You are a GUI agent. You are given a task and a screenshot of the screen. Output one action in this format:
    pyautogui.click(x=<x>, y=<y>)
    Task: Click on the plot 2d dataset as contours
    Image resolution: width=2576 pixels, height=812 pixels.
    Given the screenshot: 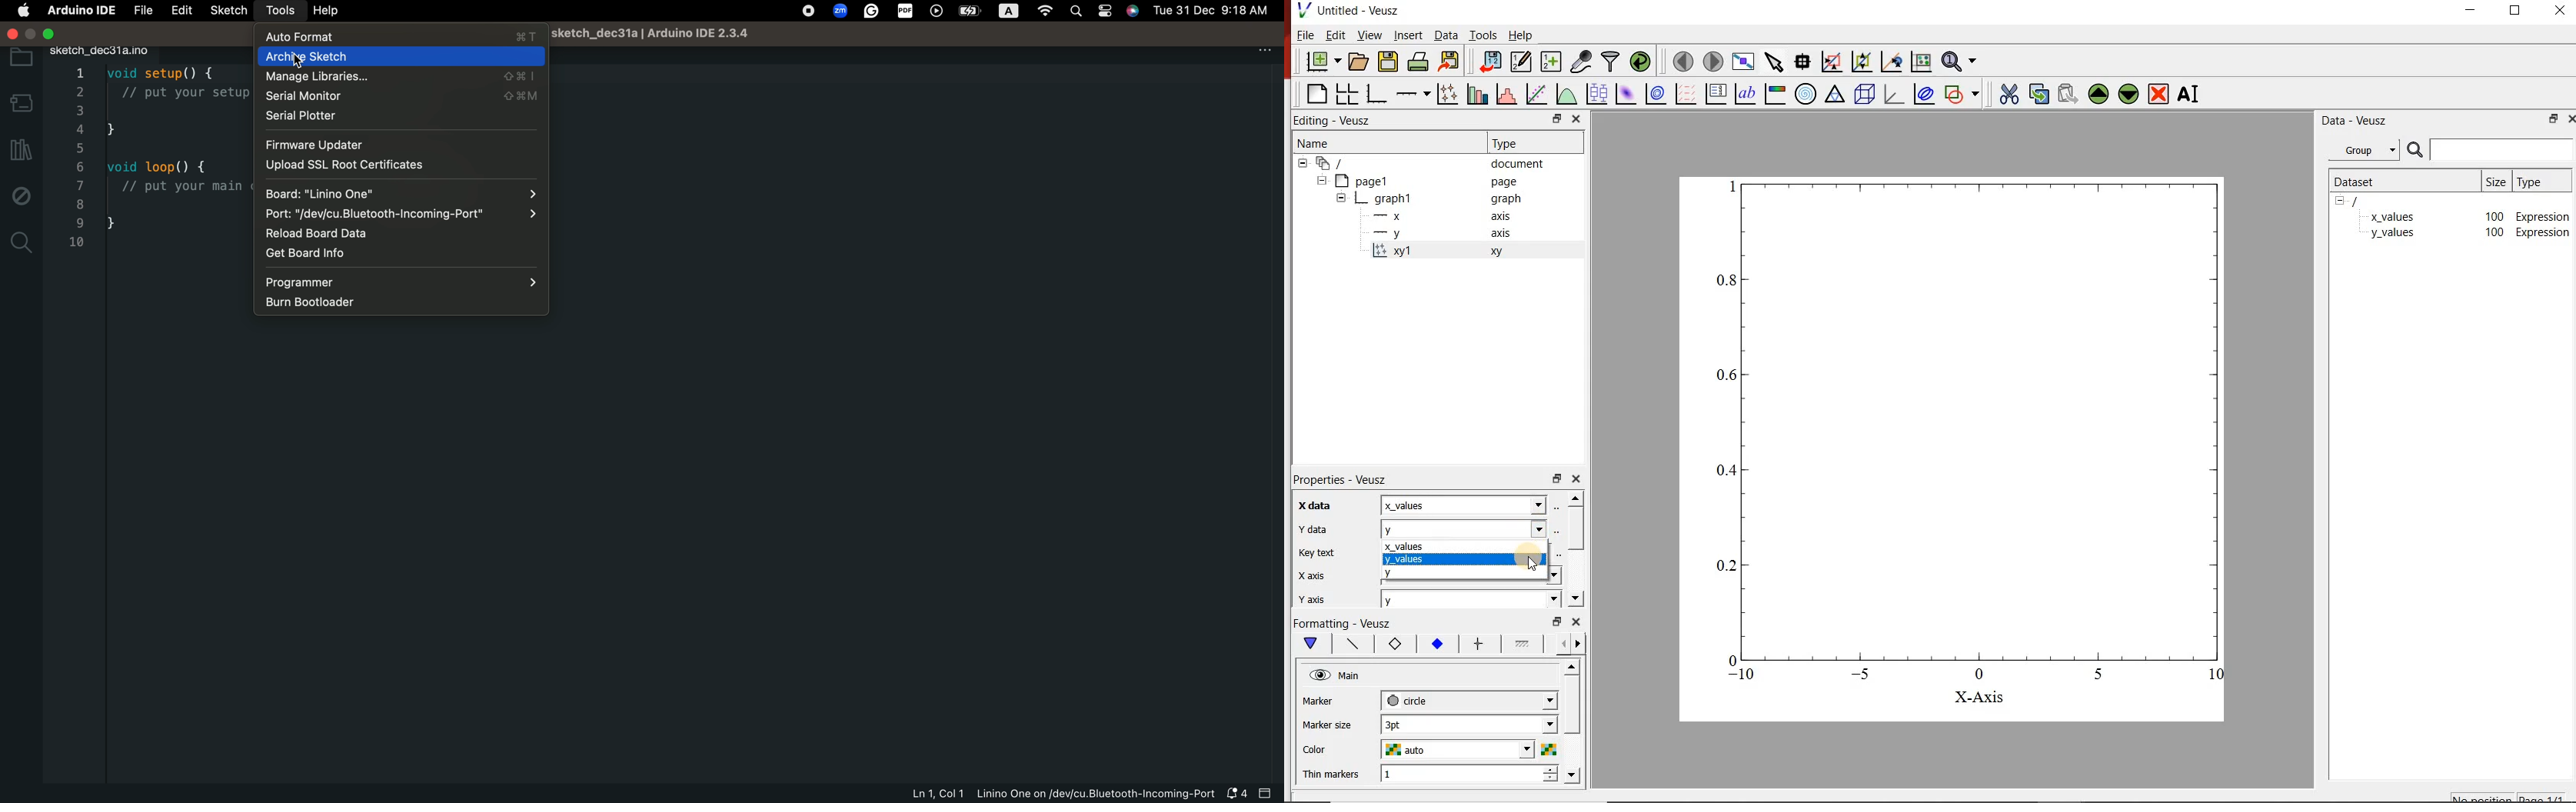 What is the action you would take?
    pyautogui.click(x=1657, y=94)
    